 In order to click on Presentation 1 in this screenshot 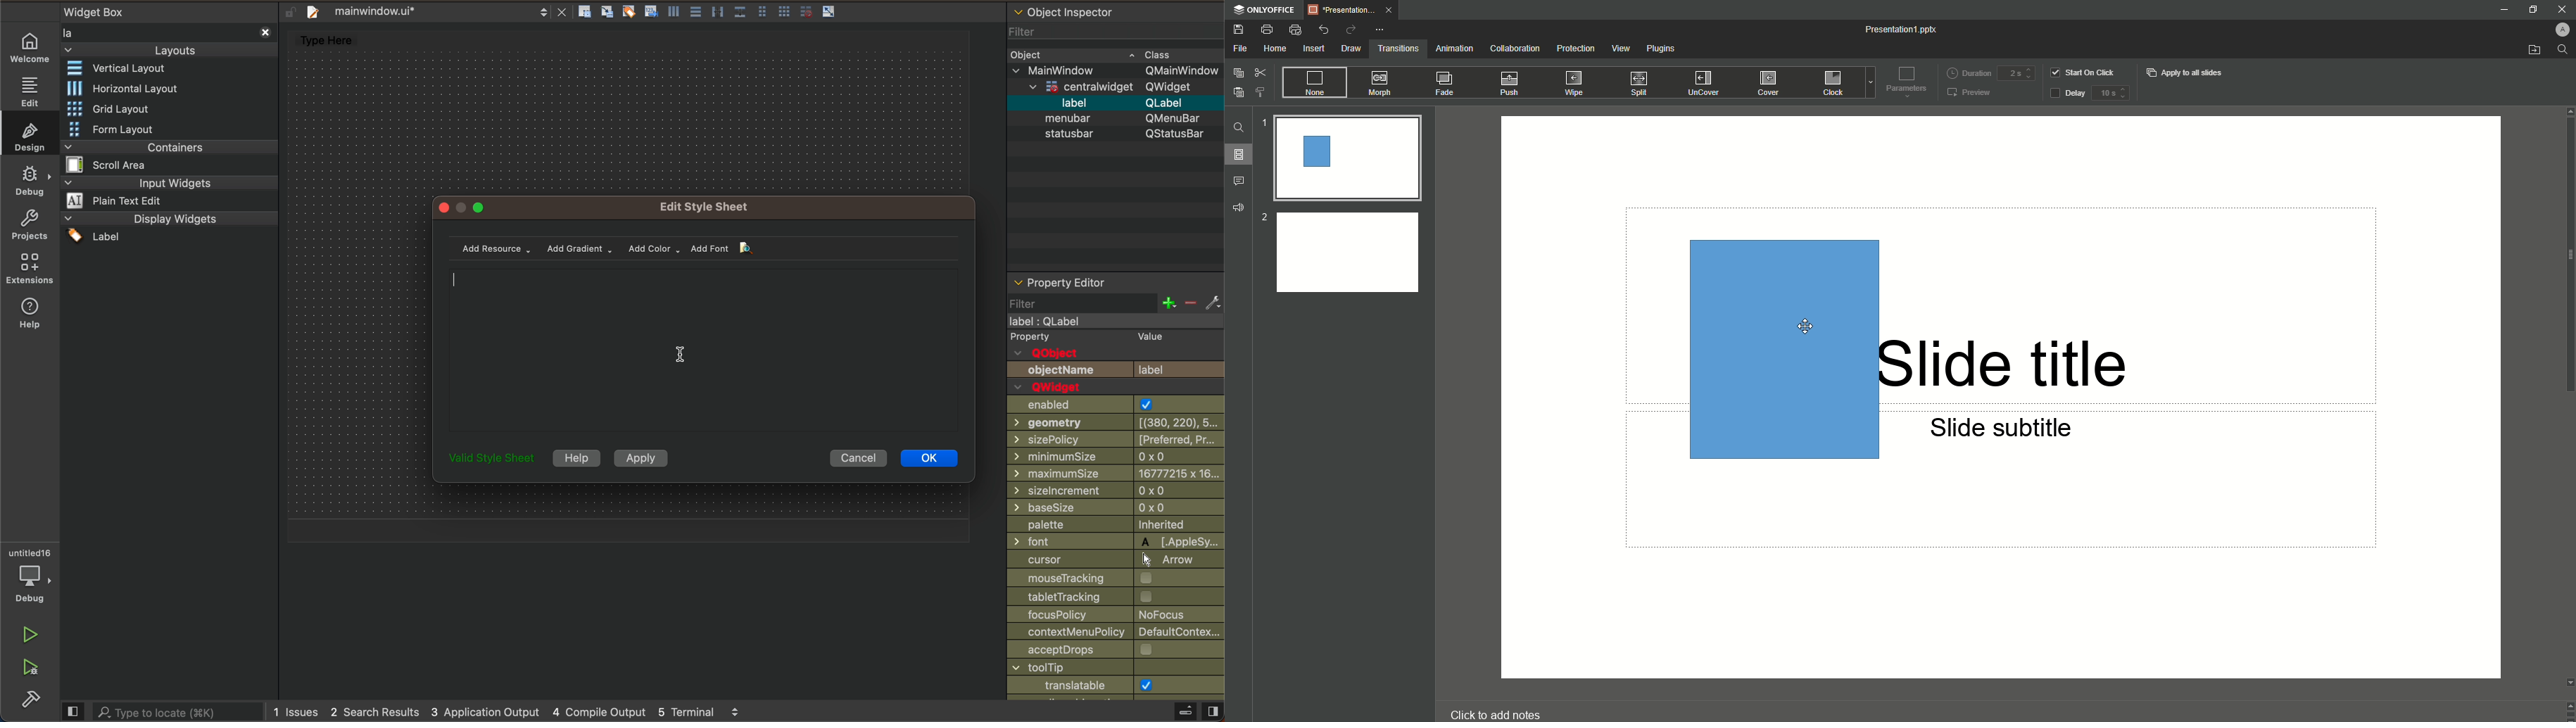, I will do `click(1904, 31)`.